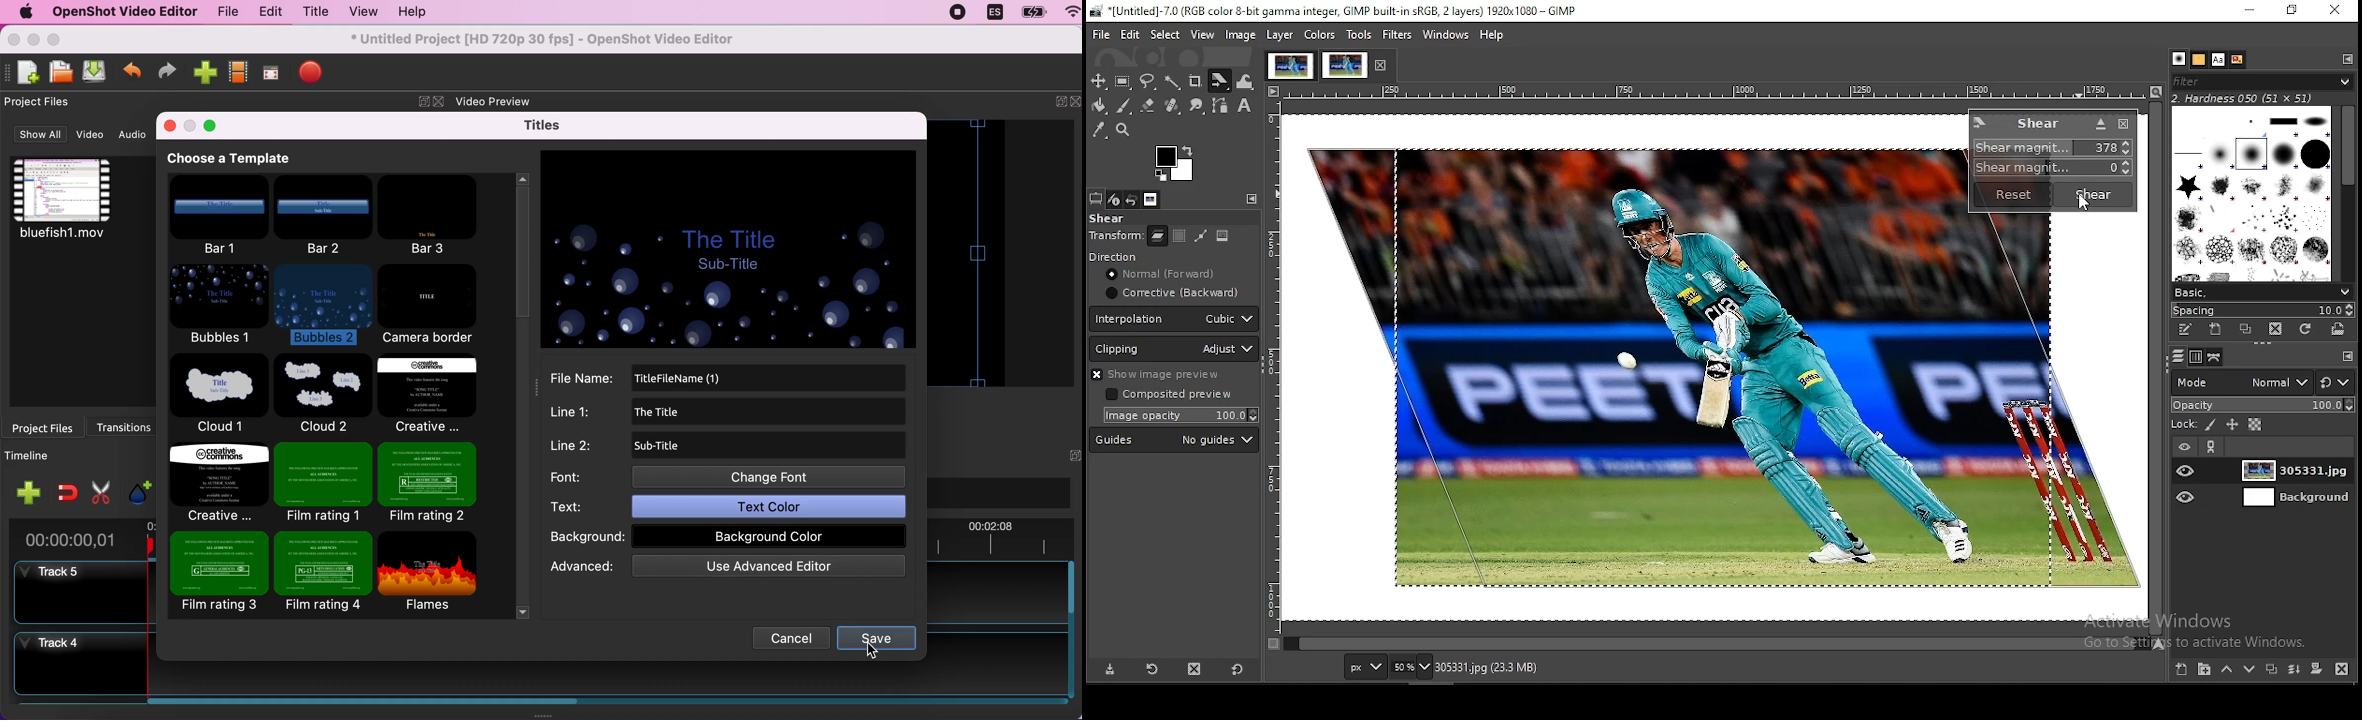 Image resolution: width=2380 pixels, height=728 pixels. What do you see at coordinates (2225, 669) in the screenshot?
I see `move layer one step up` at bounding box center [2225, 669].